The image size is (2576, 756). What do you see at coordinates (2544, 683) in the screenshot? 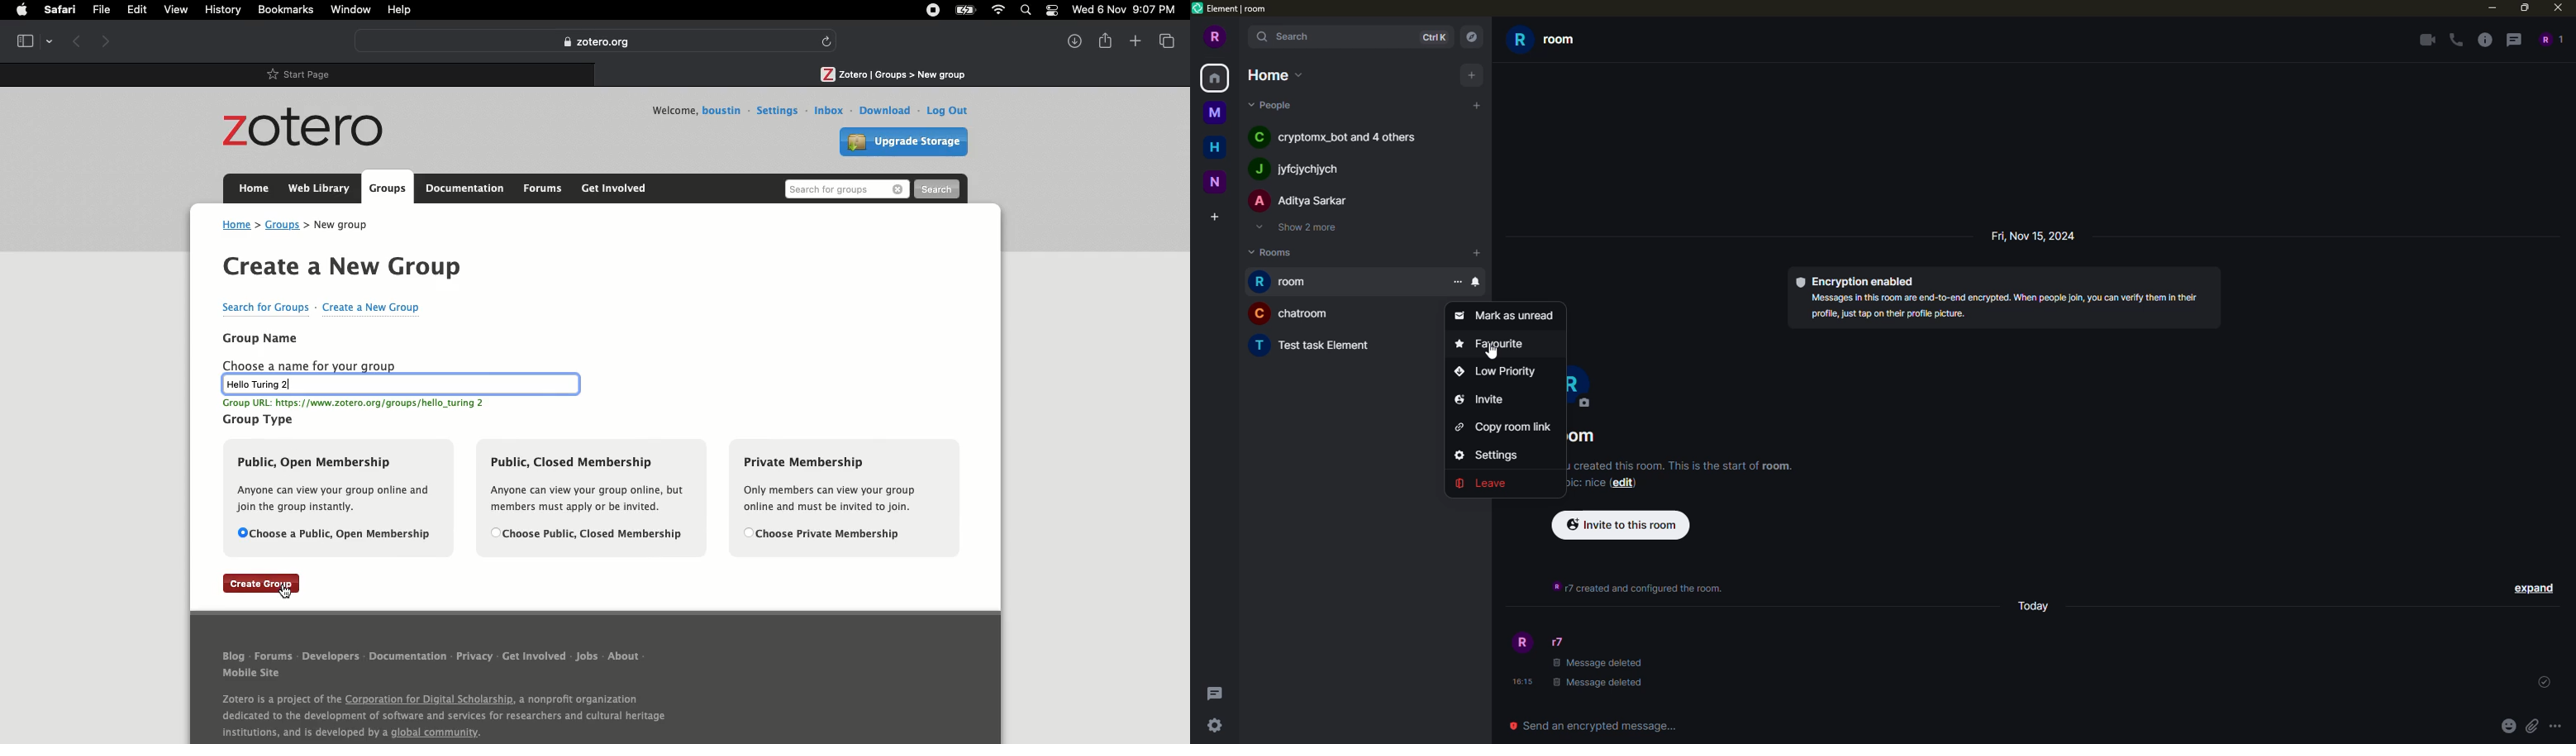
I see `sent` at bounding box center [2544, 683].